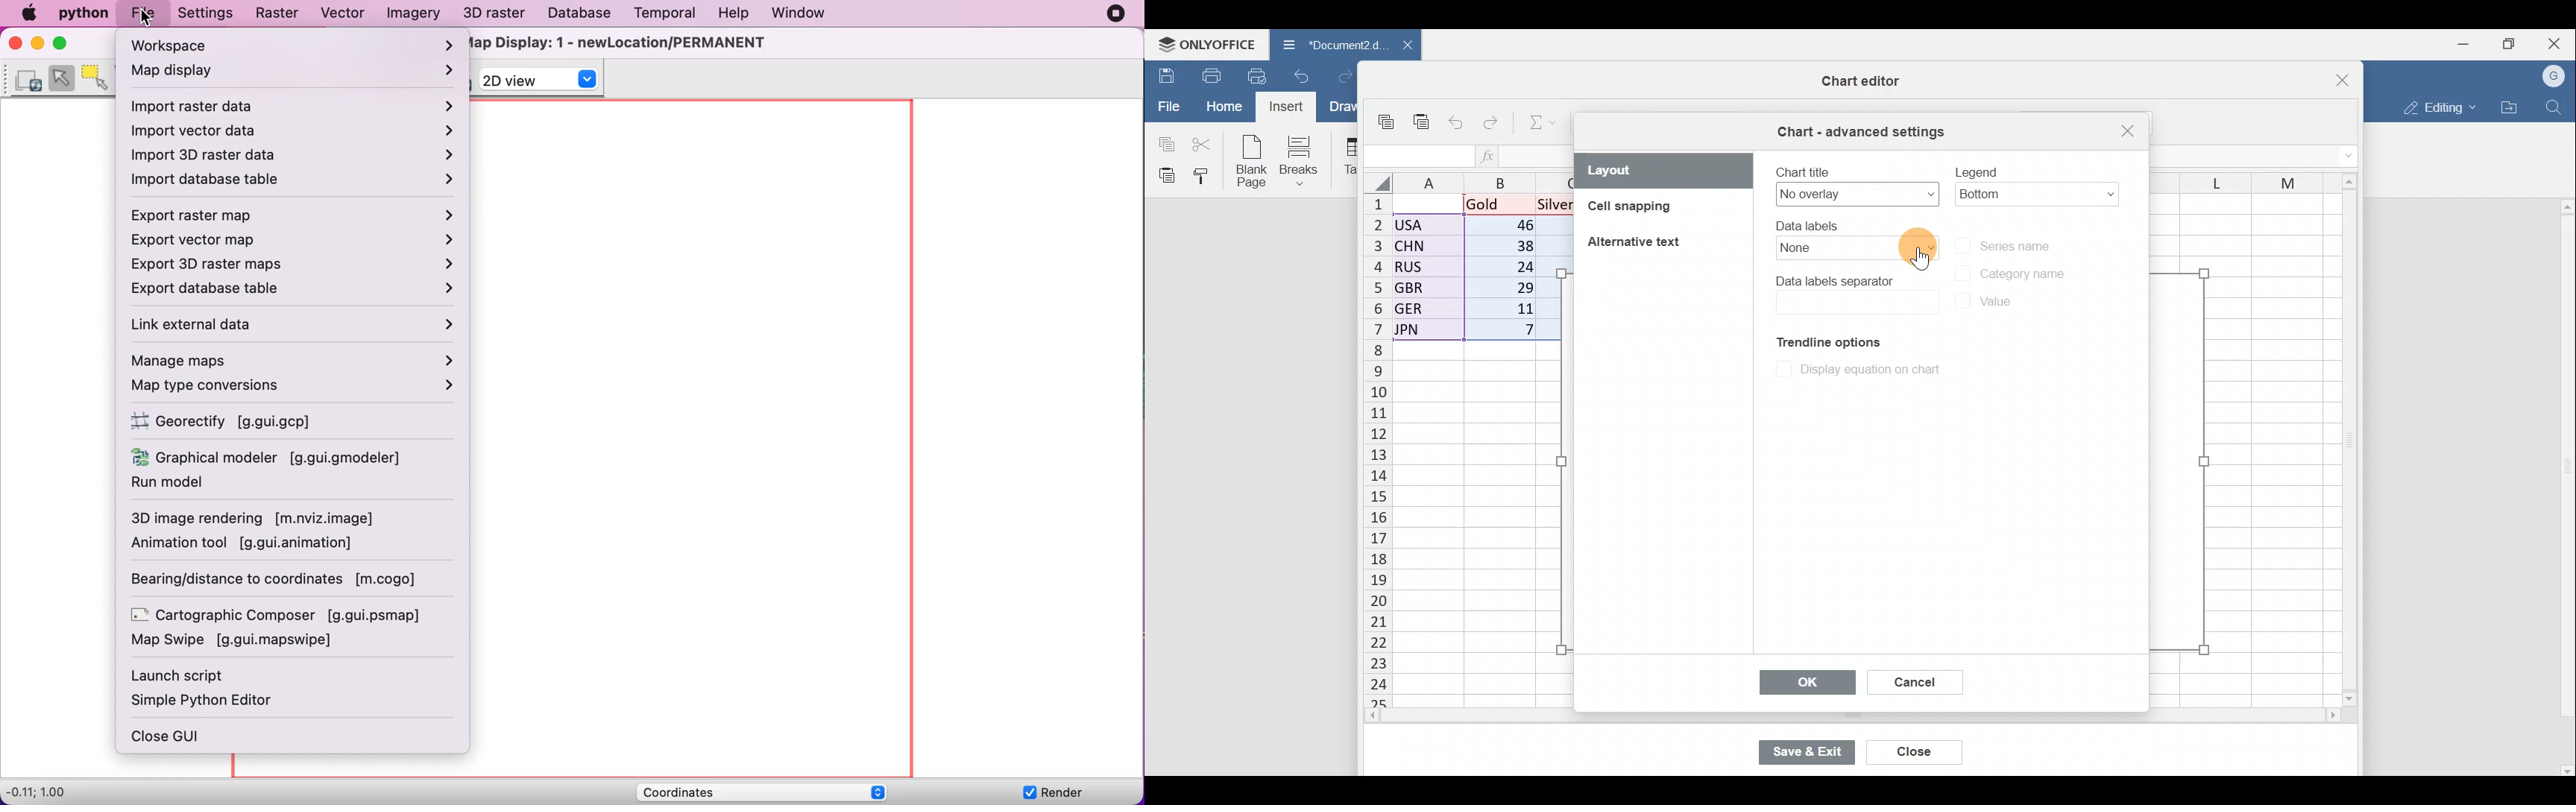  What do you see at coordinates (1207, 175) in the screenshot?
I see `Copy style` at bounding box center [1207, 175].